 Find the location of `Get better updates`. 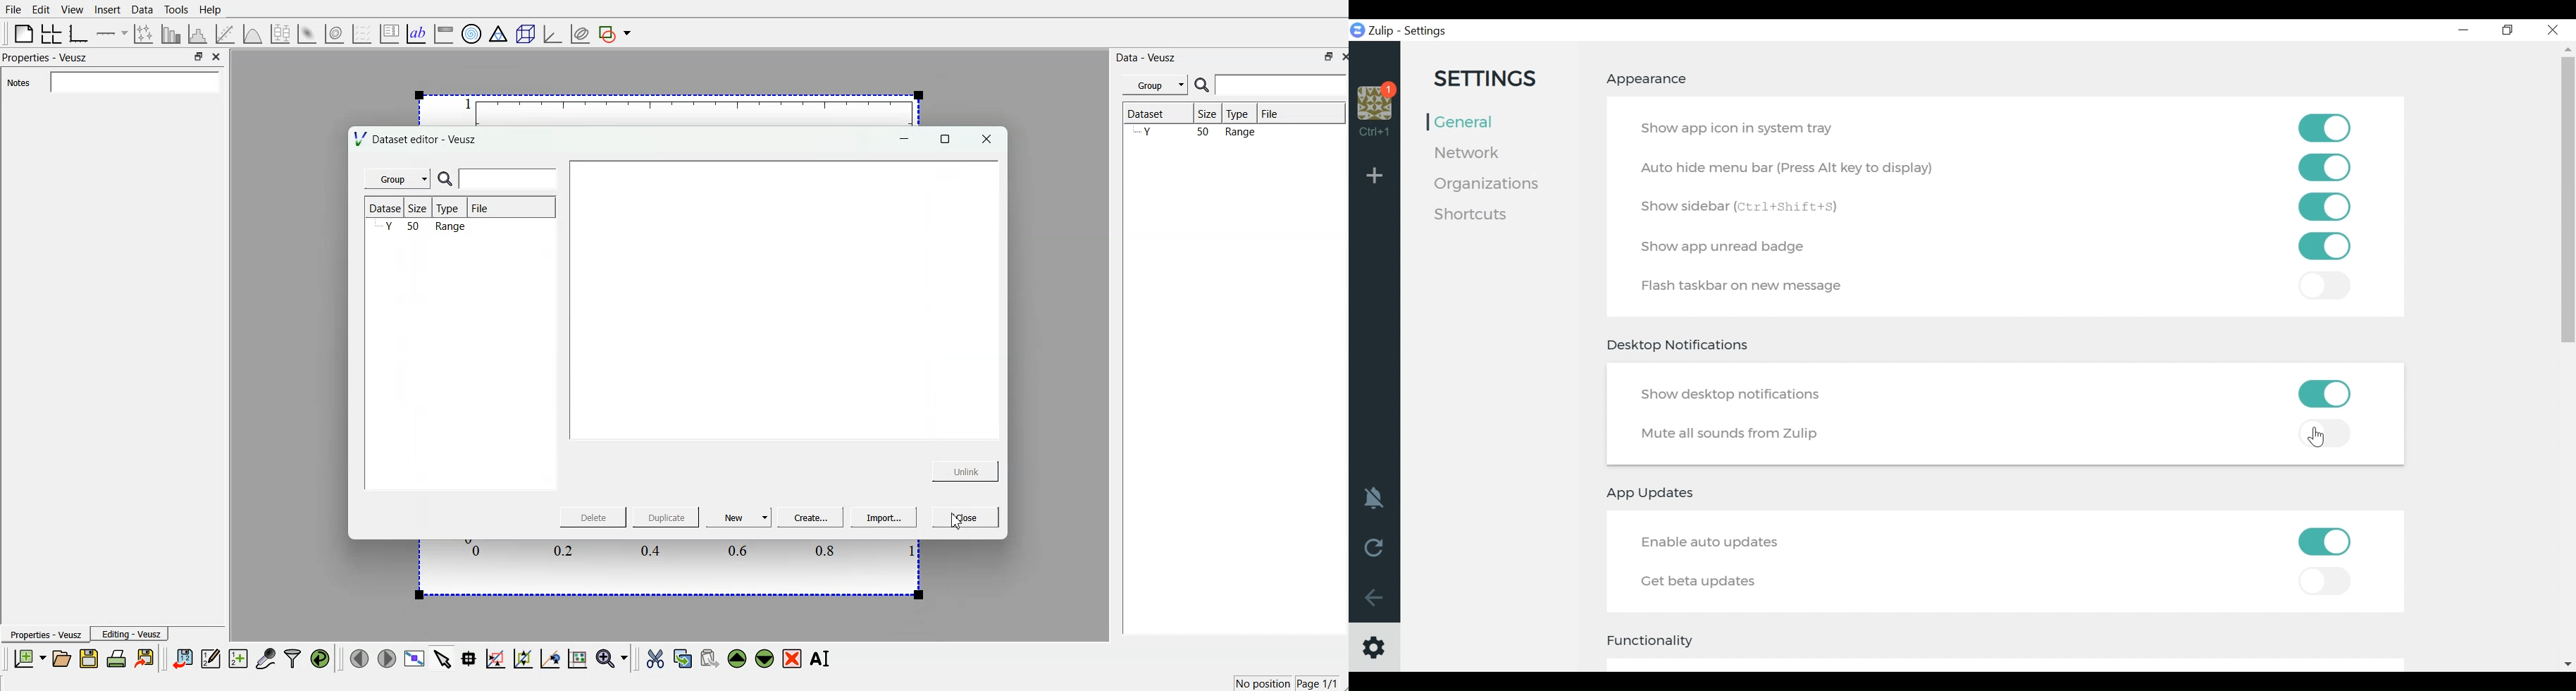

Get better updates is located at coordinates (1701, 582).